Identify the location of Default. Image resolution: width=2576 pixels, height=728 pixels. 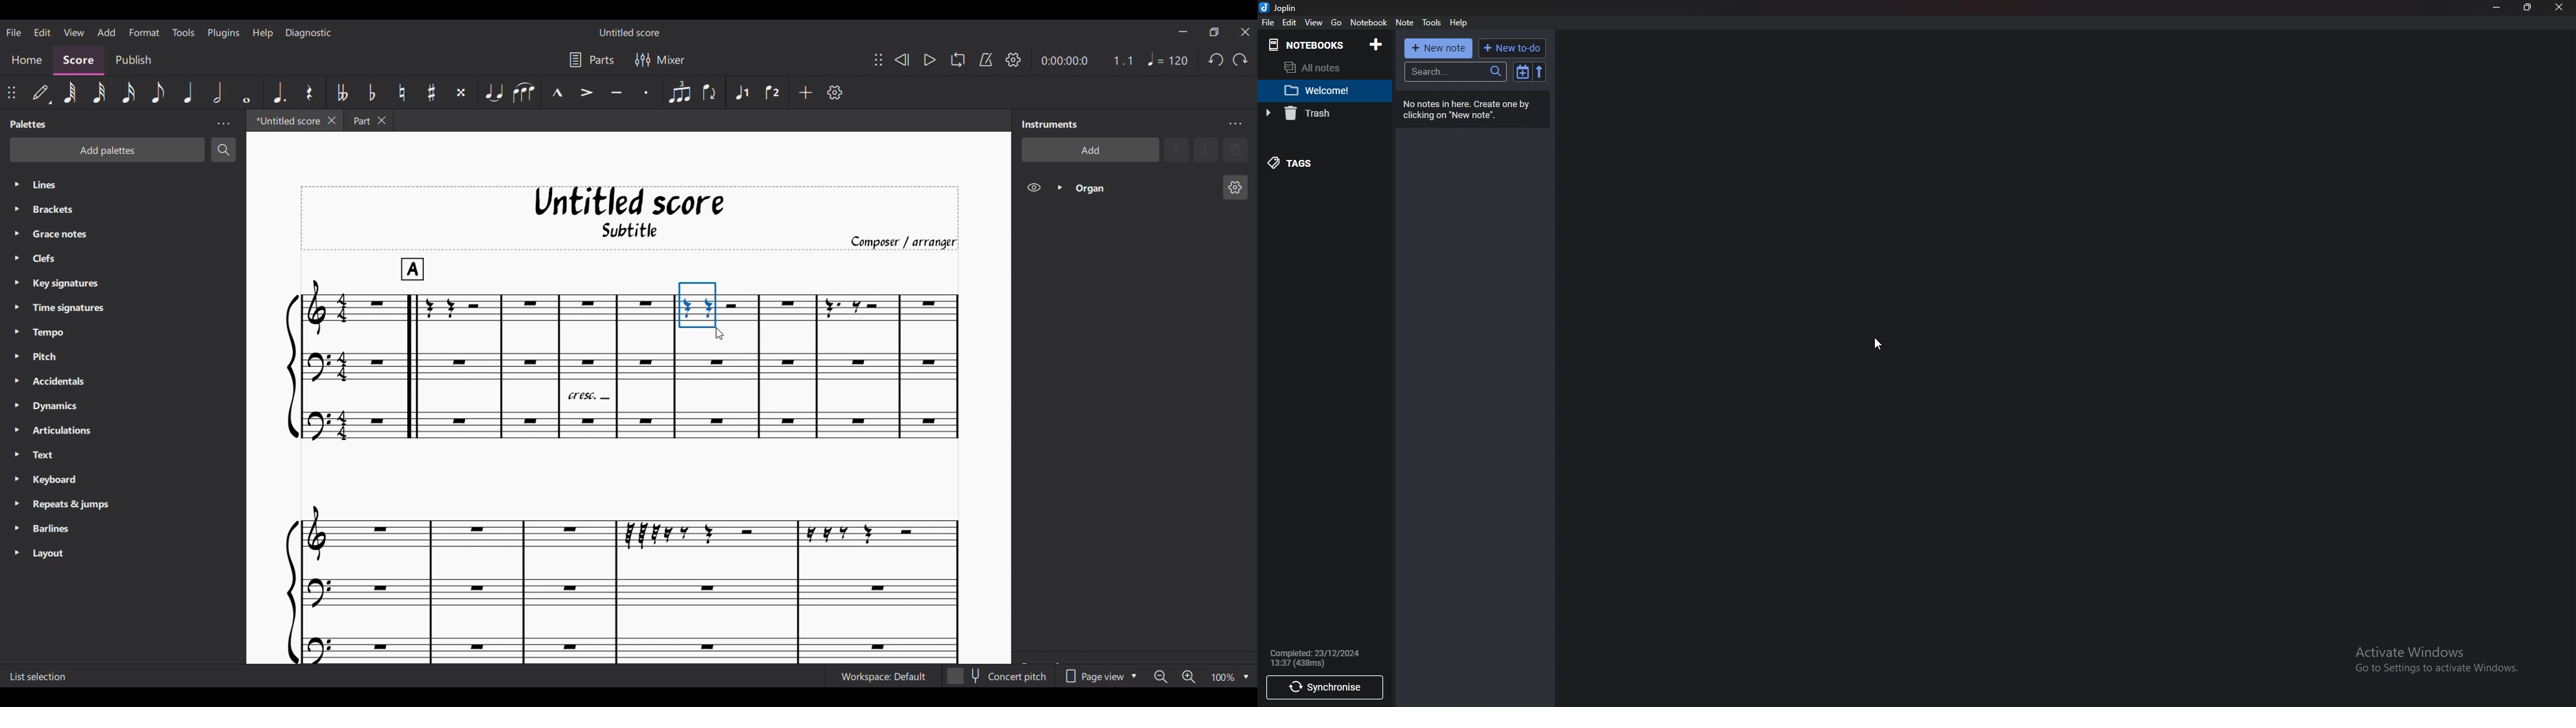
(41, 92).